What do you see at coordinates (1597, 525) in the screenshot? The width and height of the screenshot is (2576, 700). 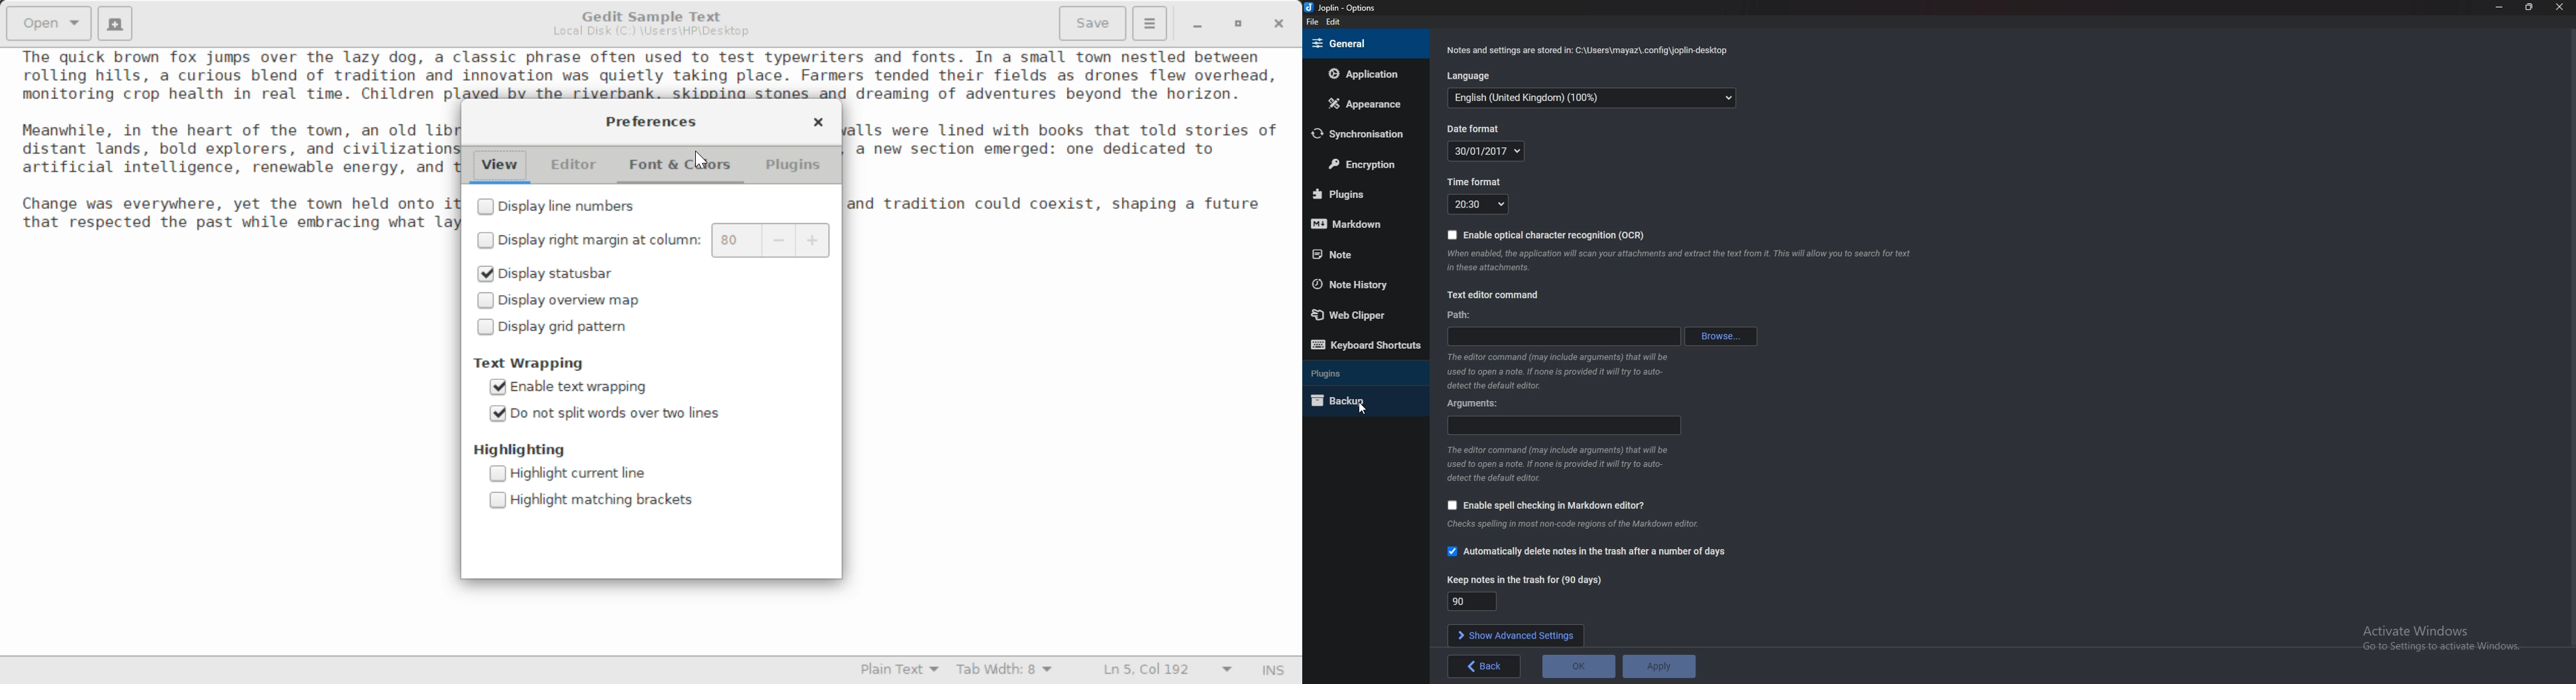 I see `Info on spell checking` at bounding box center [1597, 525].